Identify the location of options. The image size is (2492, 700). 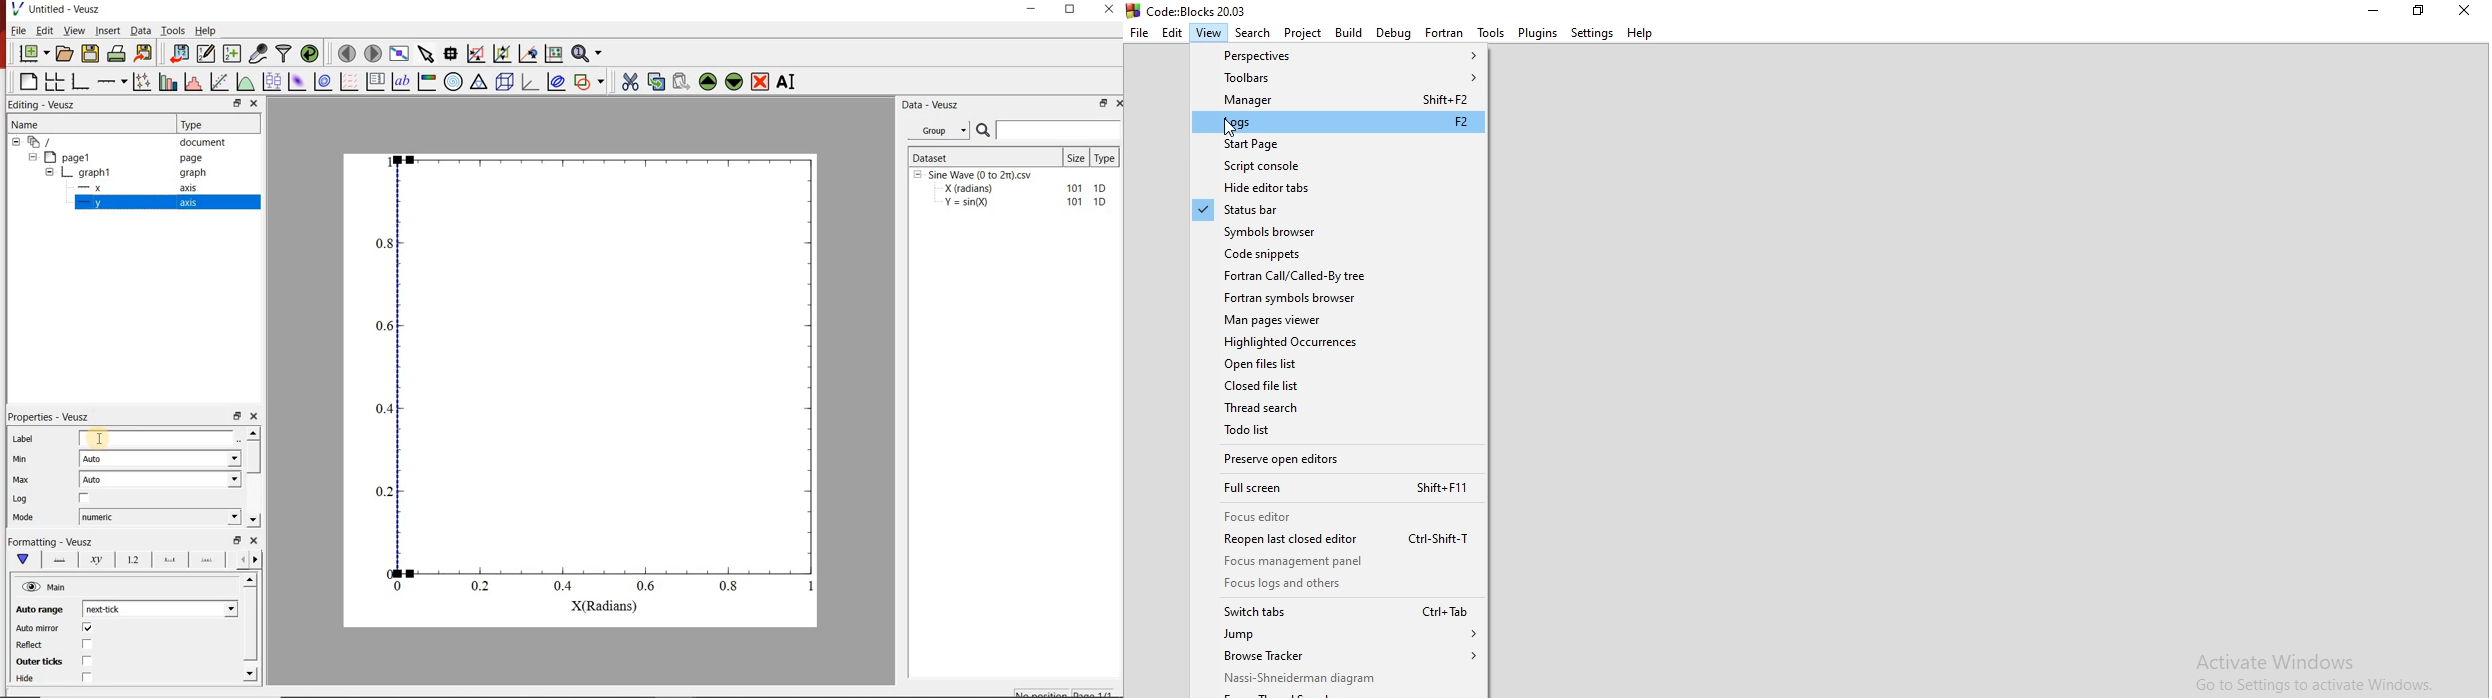
(207, 562).